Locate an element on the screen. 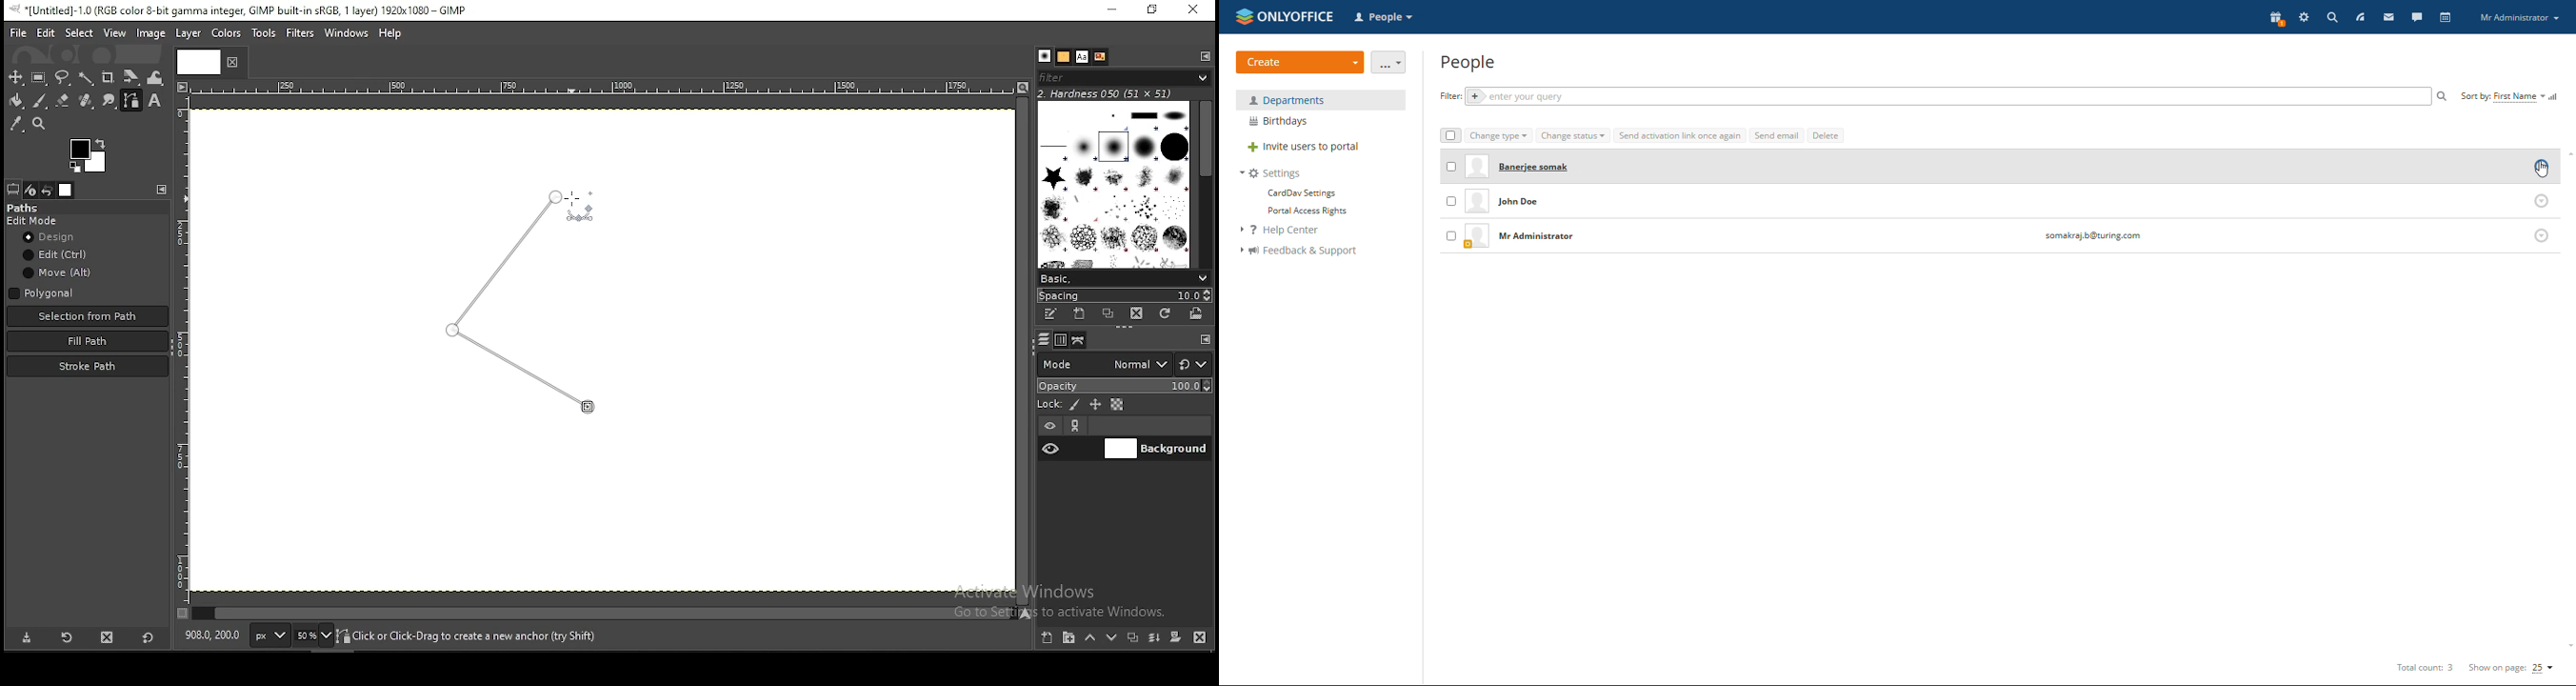  talk is located at coordinates (2416, 16).